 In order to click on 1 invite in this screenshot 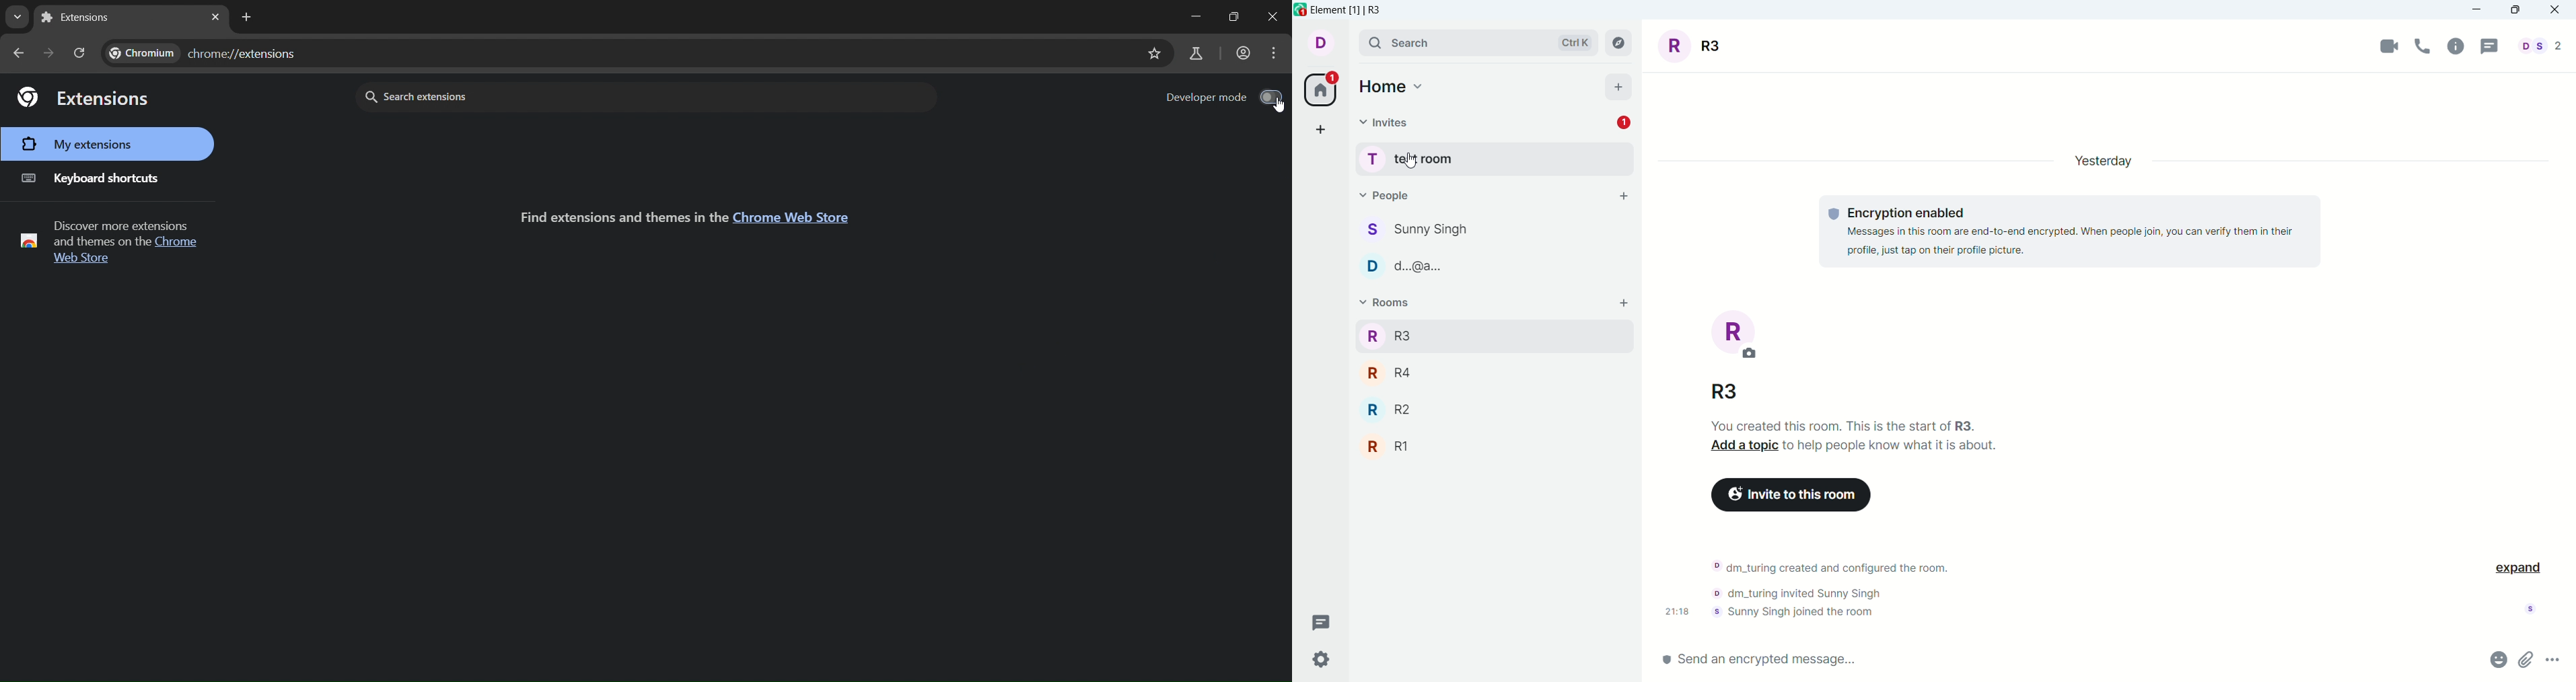, I will do `click(1624, 123)`.